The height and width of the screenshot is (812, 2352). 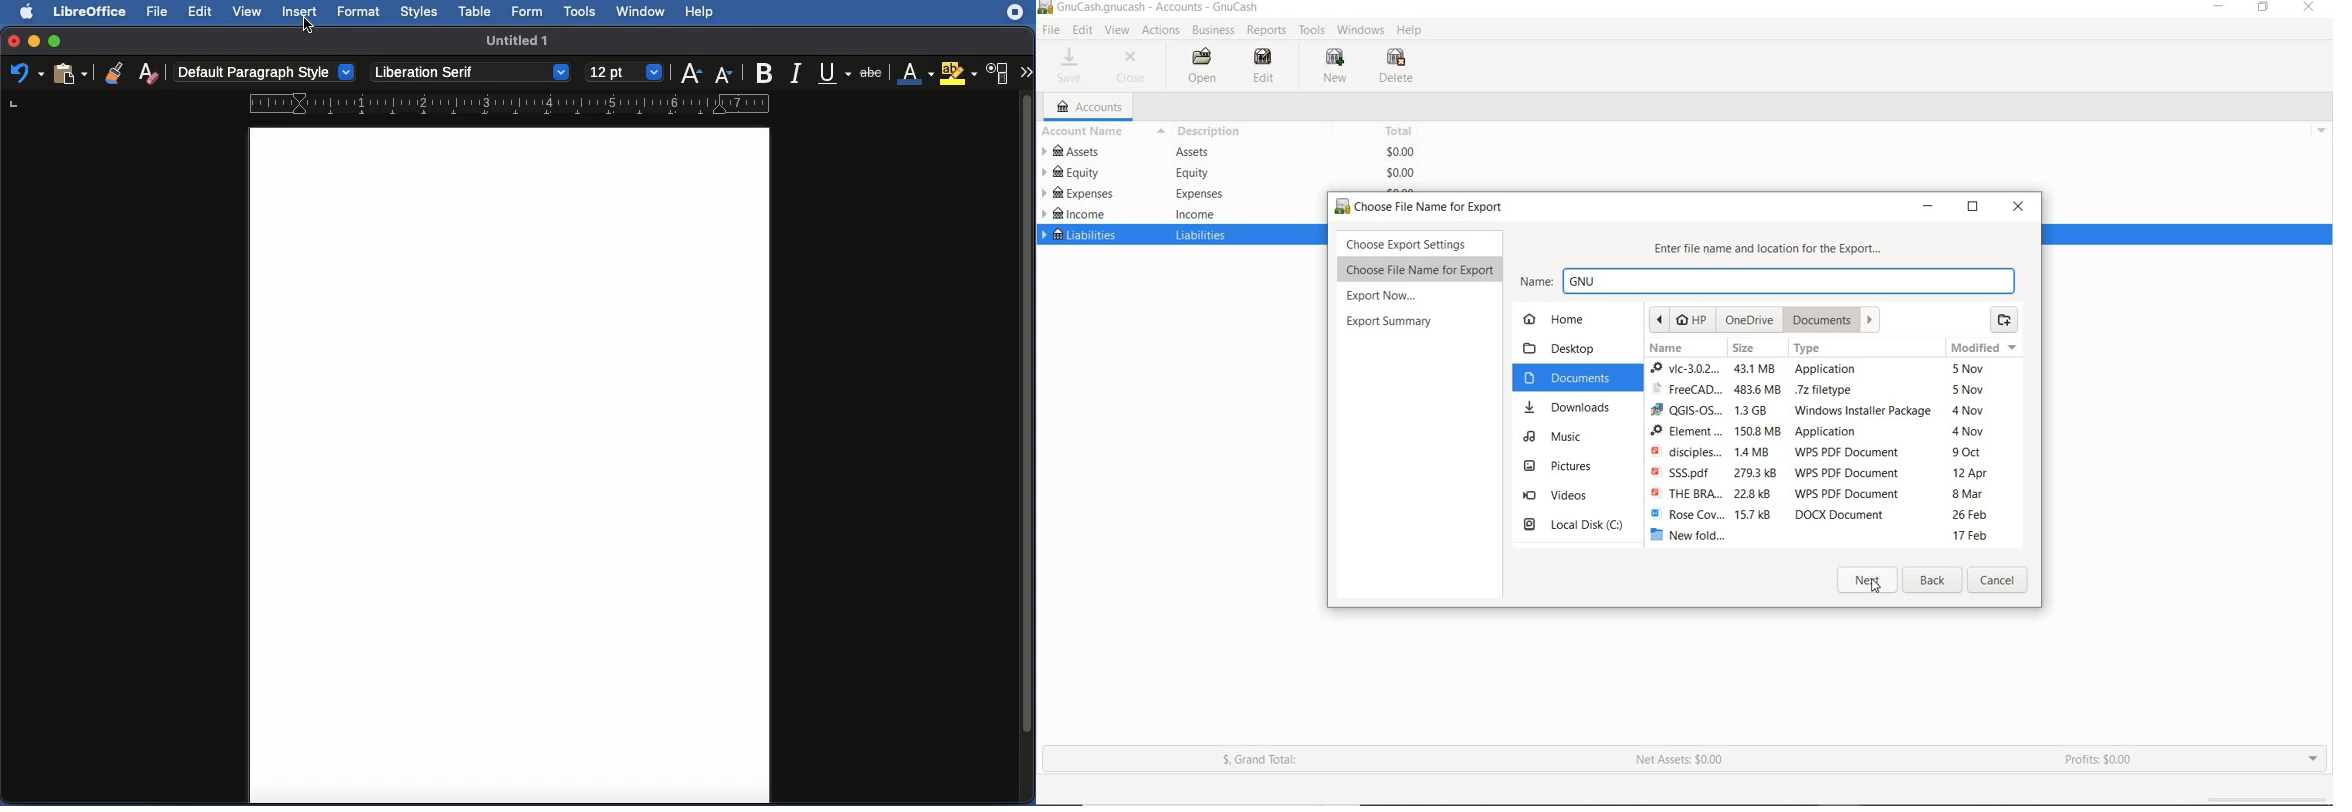 What do you see at coordinates (1564, 348) in the screenshot?
I see `desktop` at bounding box center [1564, 348].